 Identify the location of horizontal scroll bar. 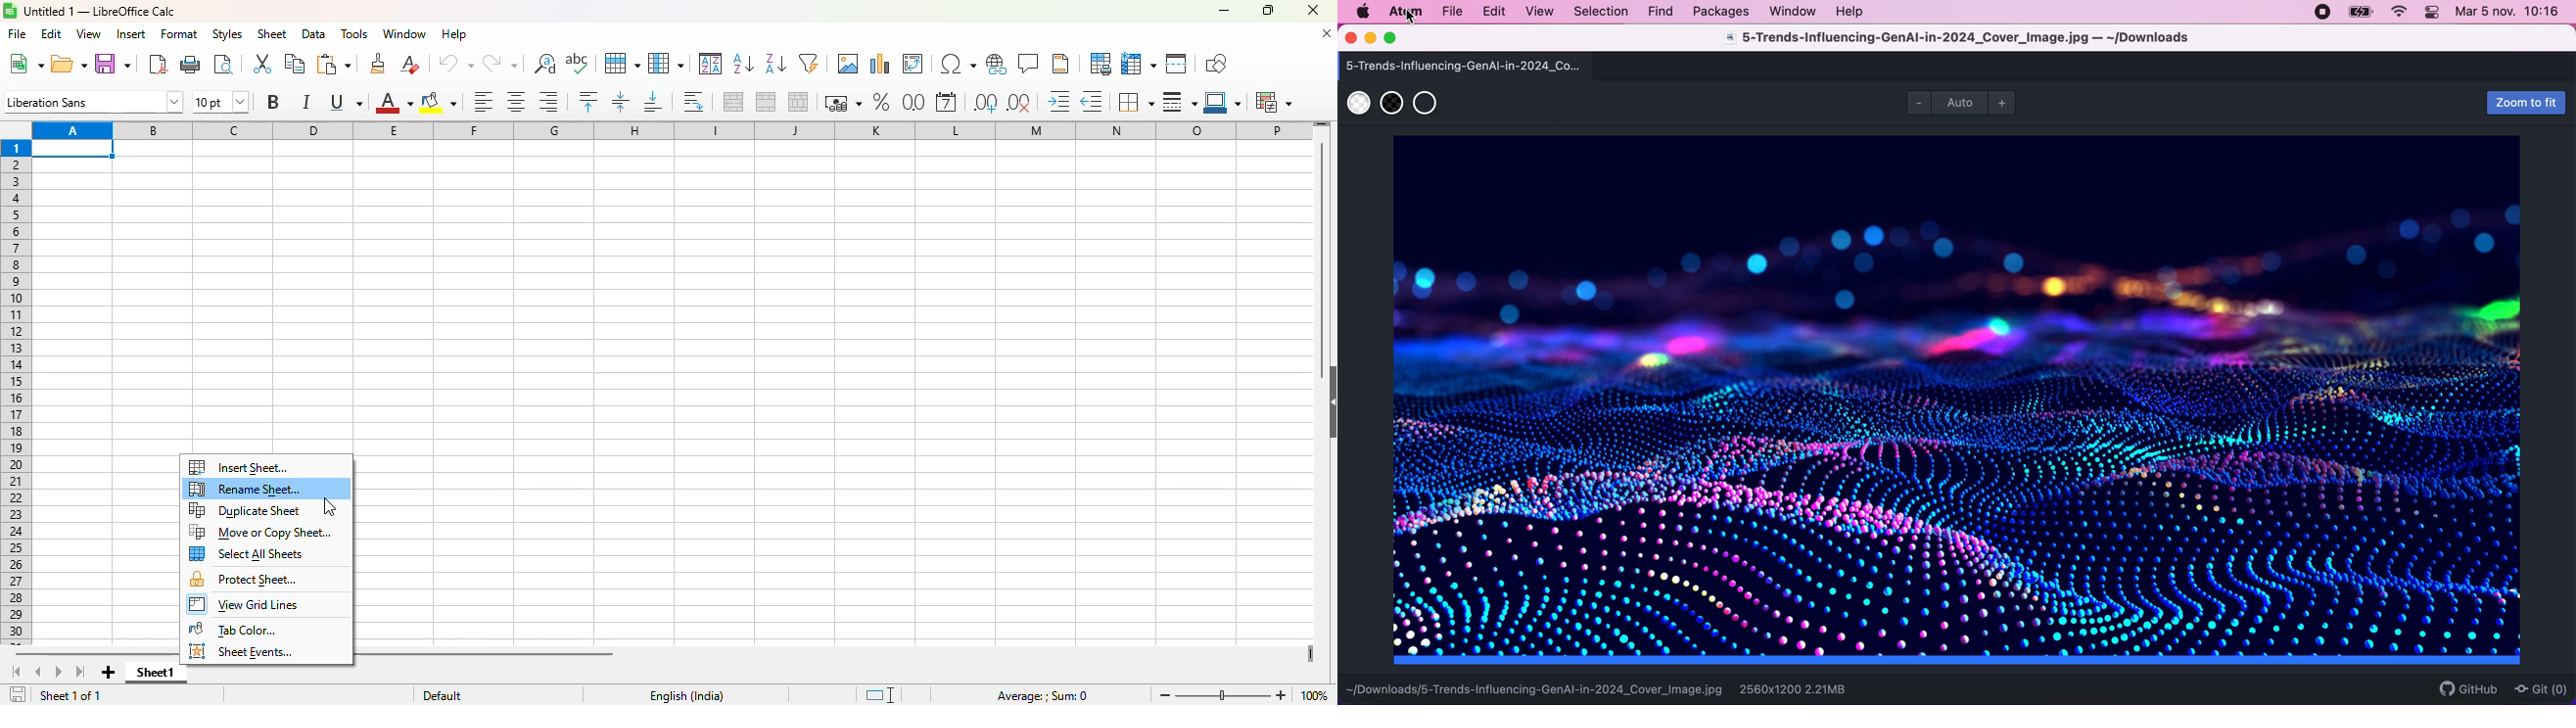
(95, 654).